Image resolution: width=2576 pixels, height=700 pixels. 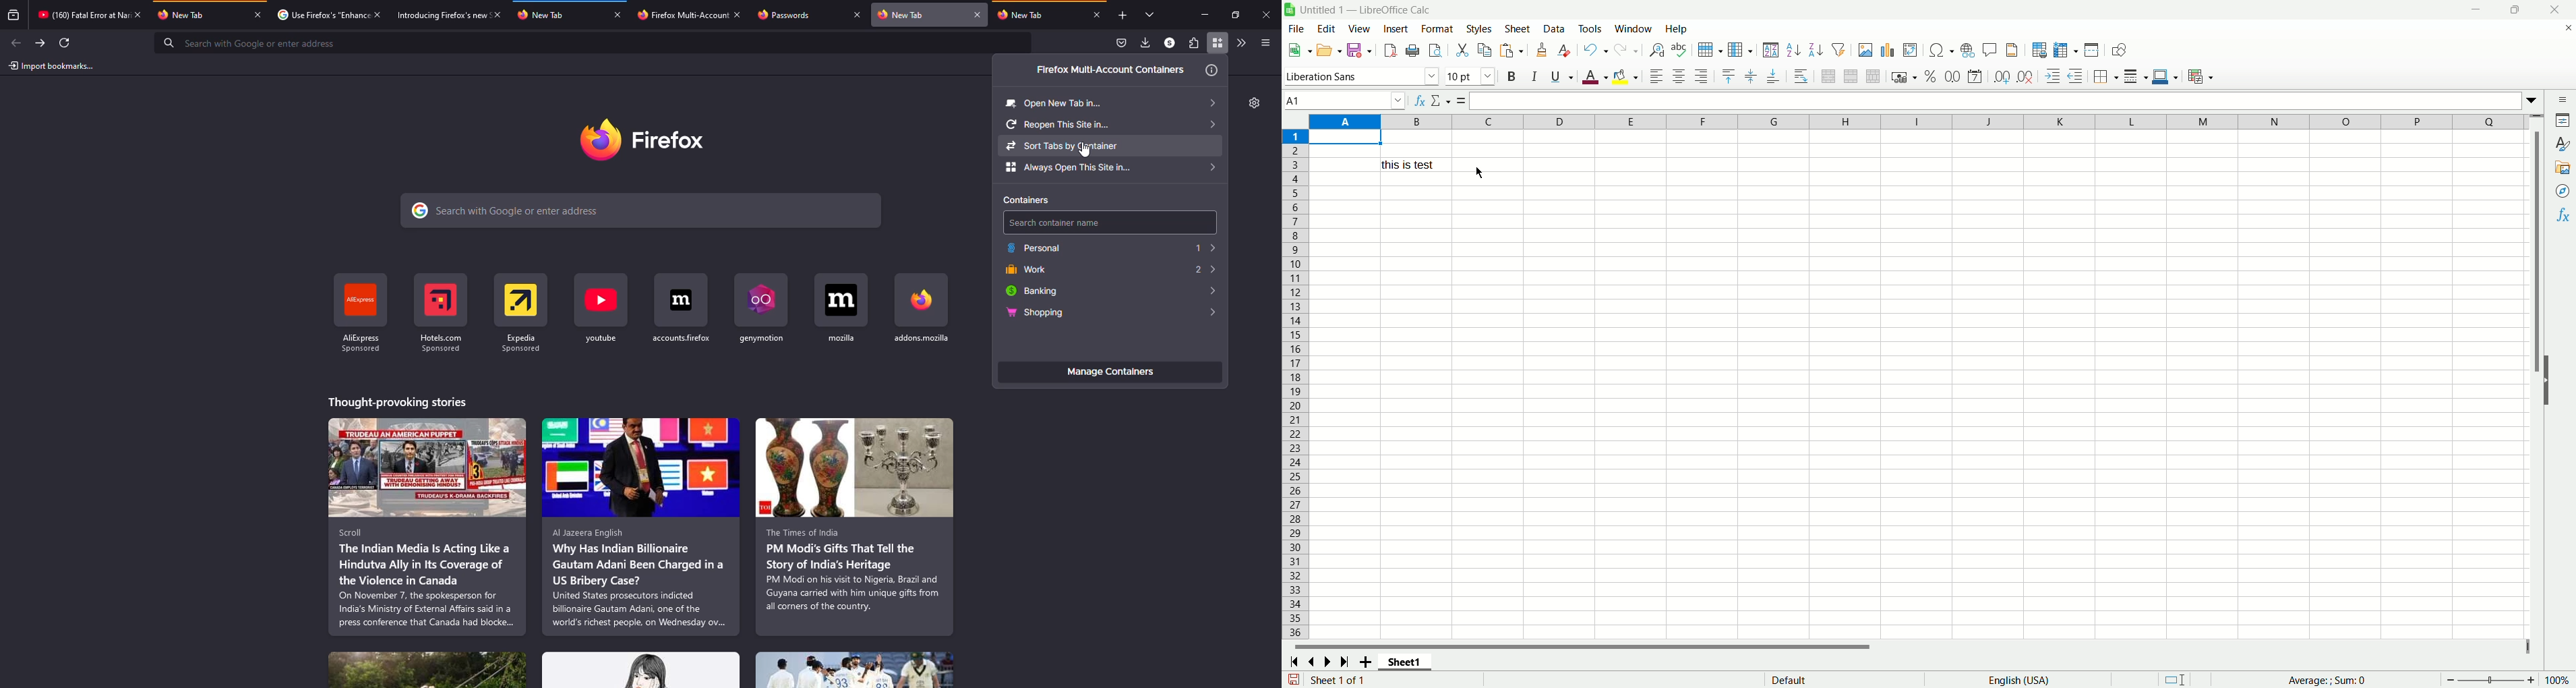 I want to click on icon, so click(x=1290, y=9).